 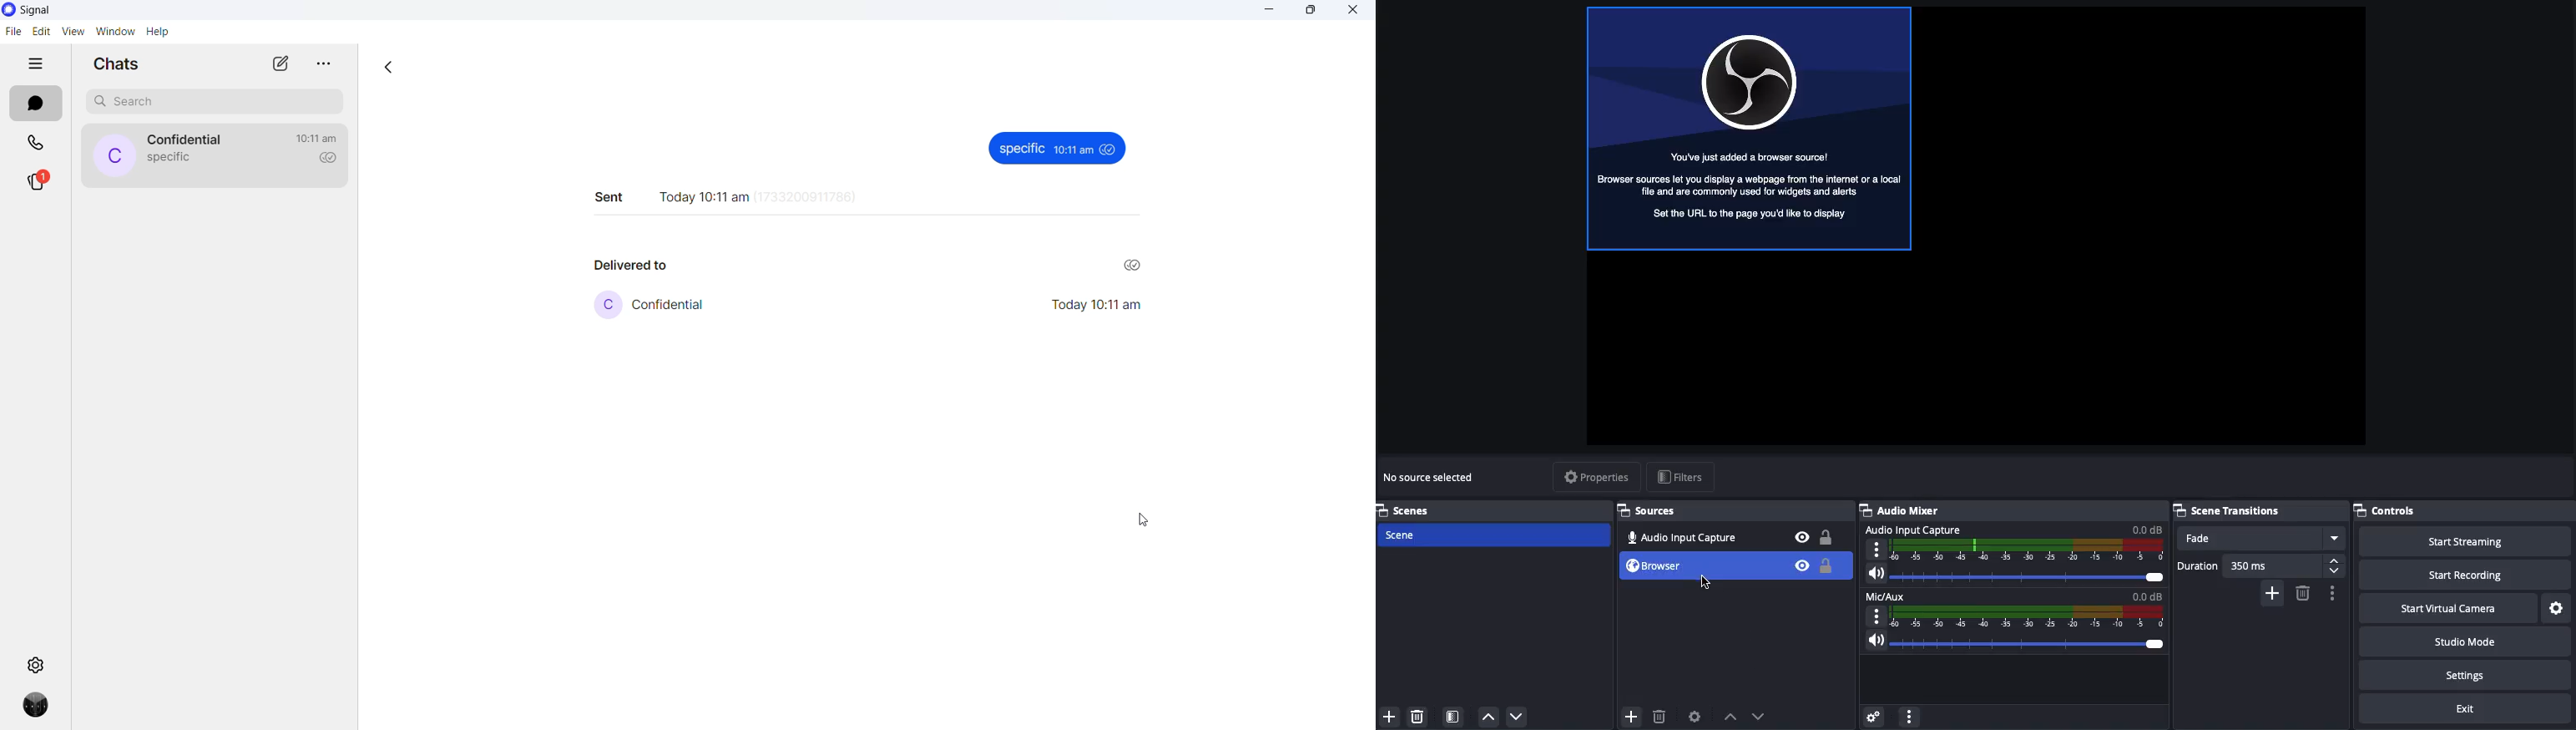 I want to click on Delete, so click(x=1658, y=714).